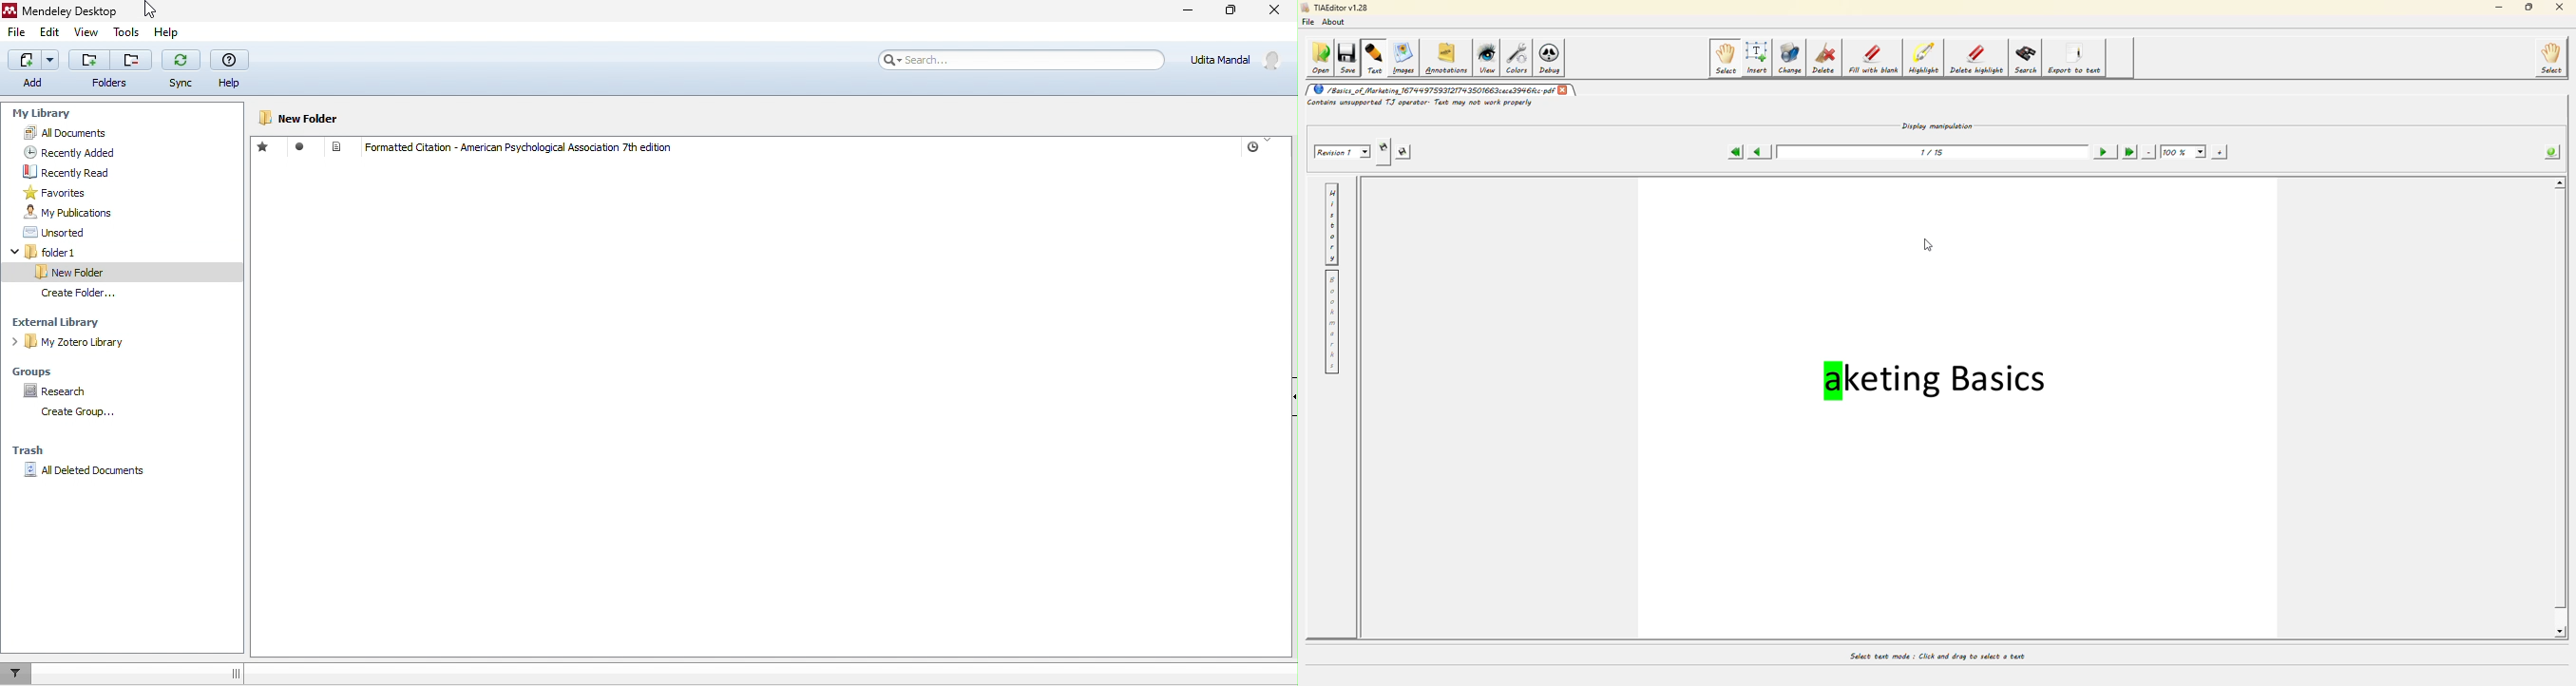 This screenshot has height=700, width=2576. What do you see at coordinates (126, 30) in the screenshot?
I see `tools` at bounding box center [126, 30].